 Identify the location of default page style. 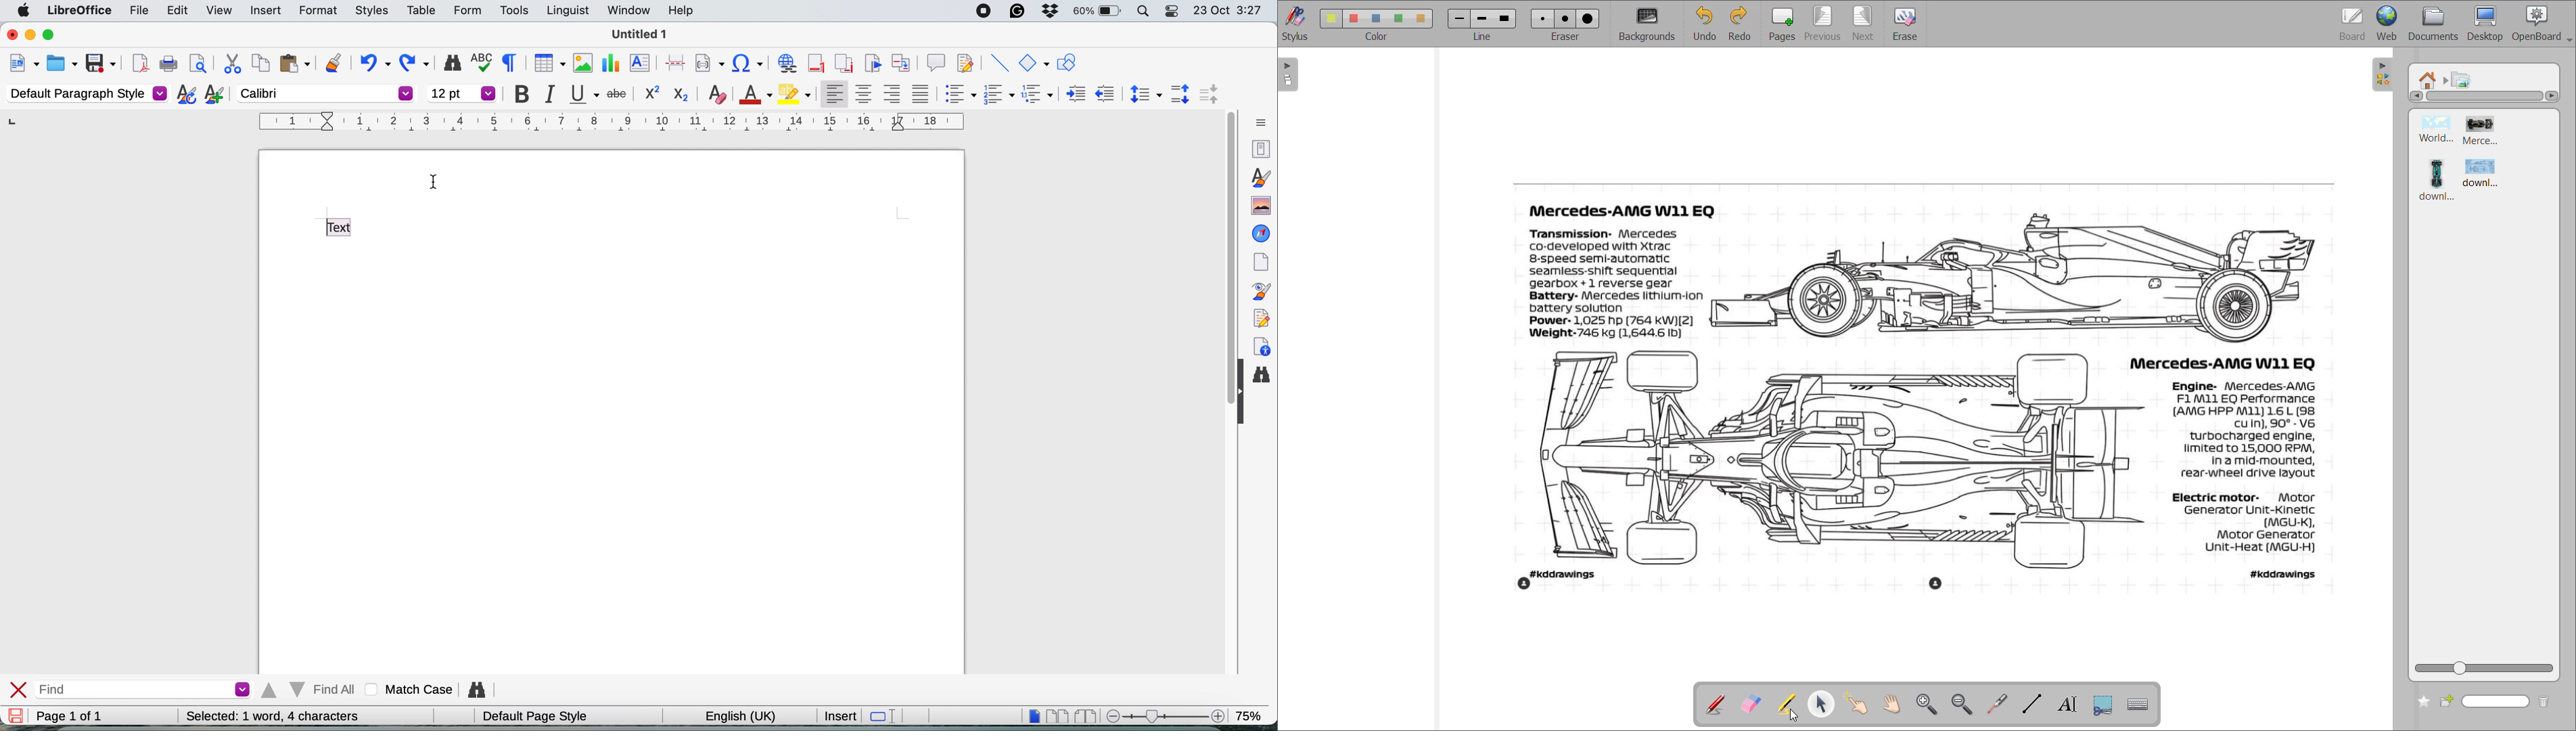
(532, 716).